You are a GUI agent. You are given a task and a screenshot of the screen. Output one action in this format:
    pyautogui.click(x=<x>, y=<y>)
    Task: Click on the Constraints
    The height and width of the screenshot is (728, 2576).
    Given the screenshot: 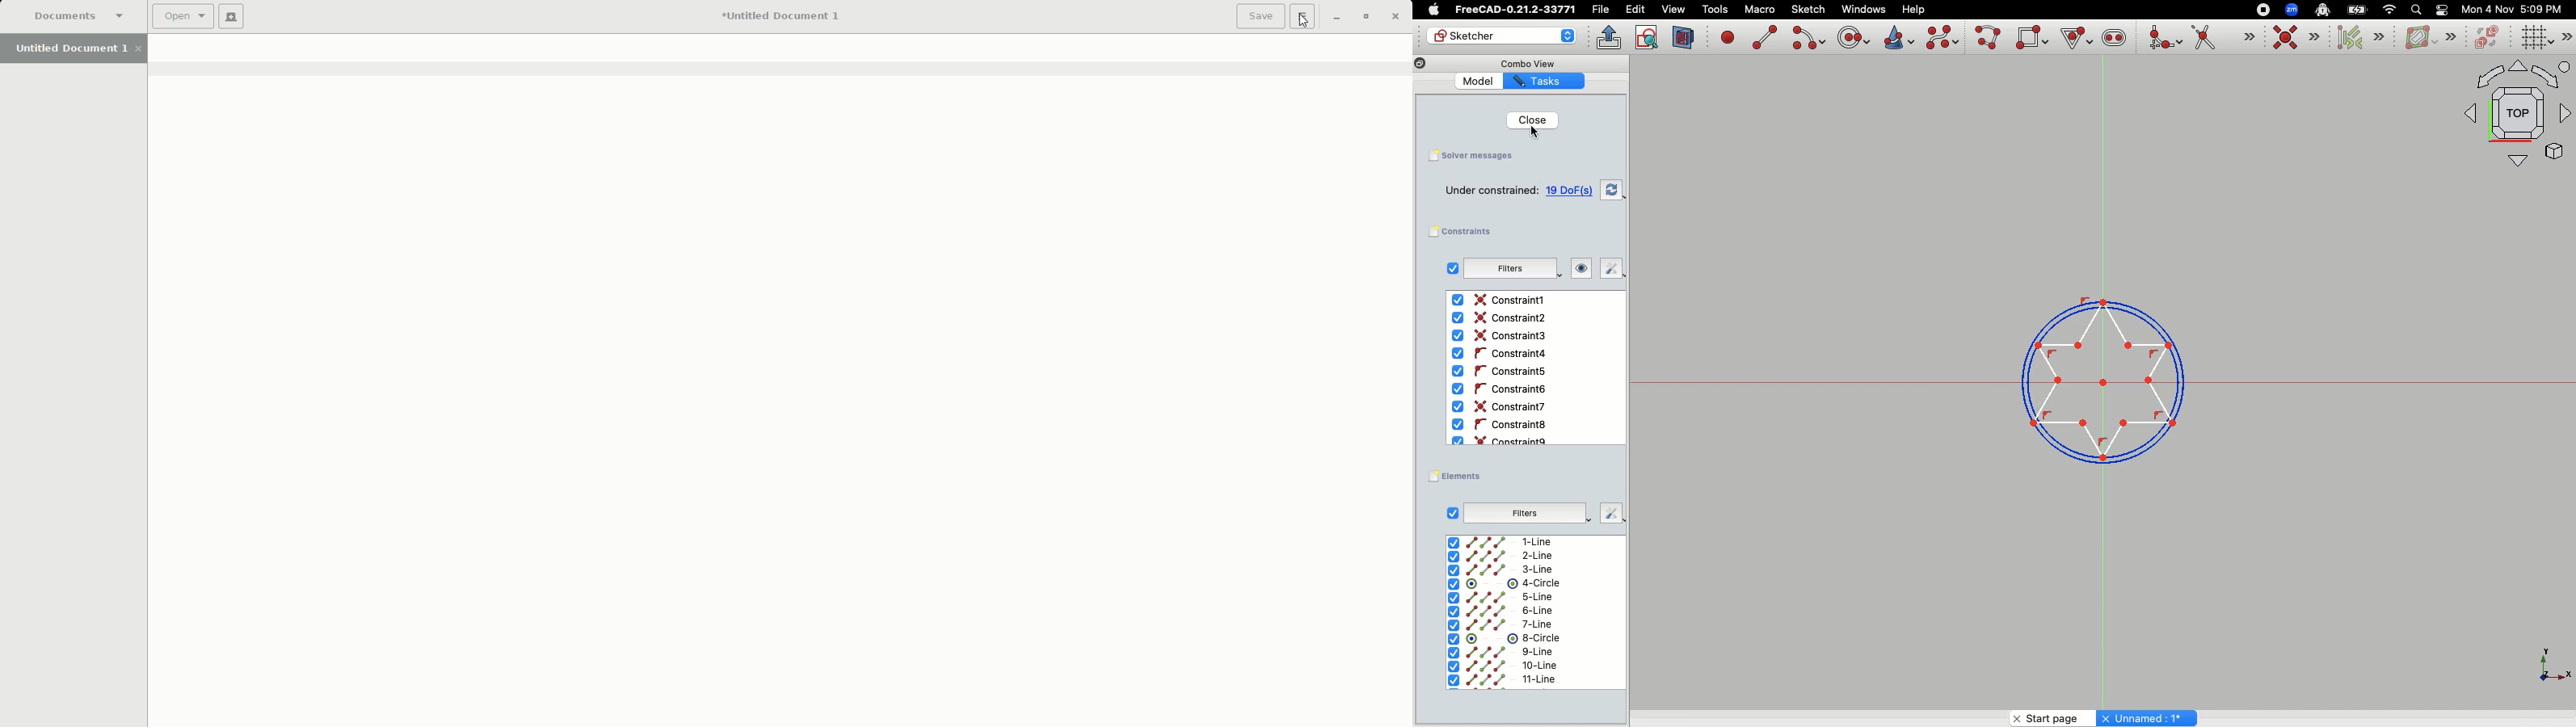 What is the action you would take?
    pyautogui.click(x=1467, y=232)
    